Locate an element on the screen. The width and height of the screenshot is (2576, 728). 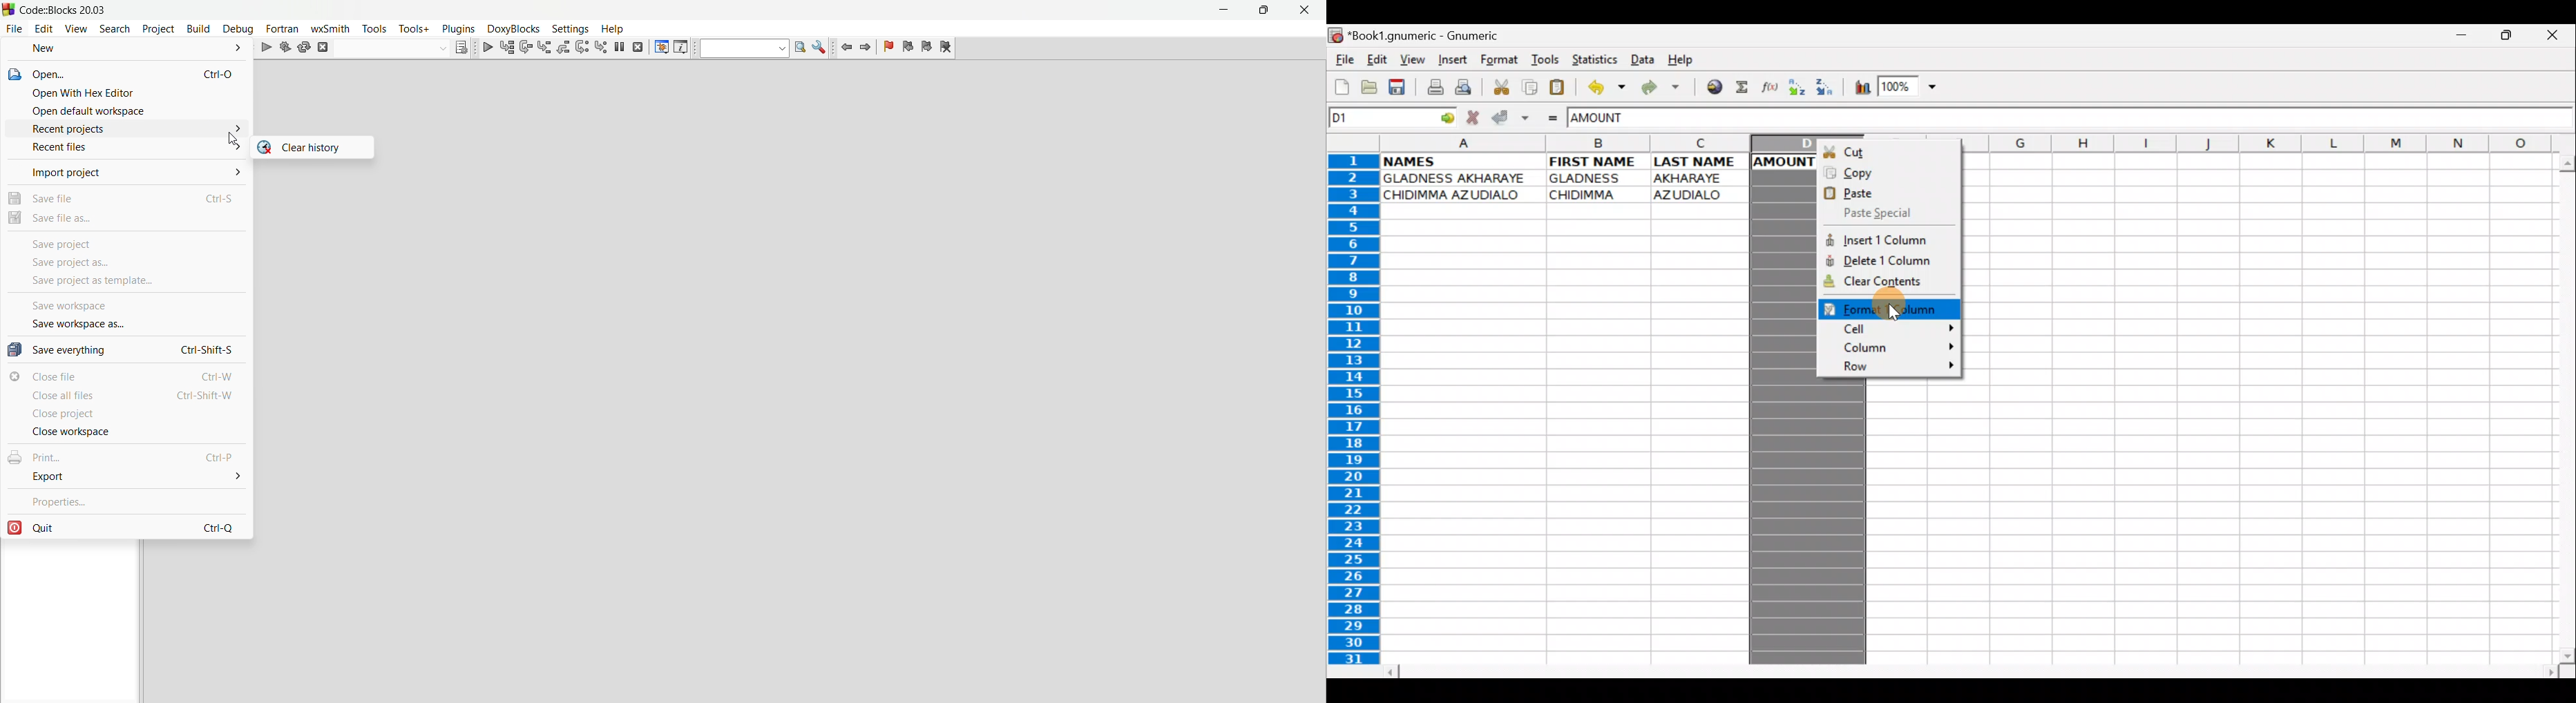
Cancel change is located at coordinates (1475, 117).